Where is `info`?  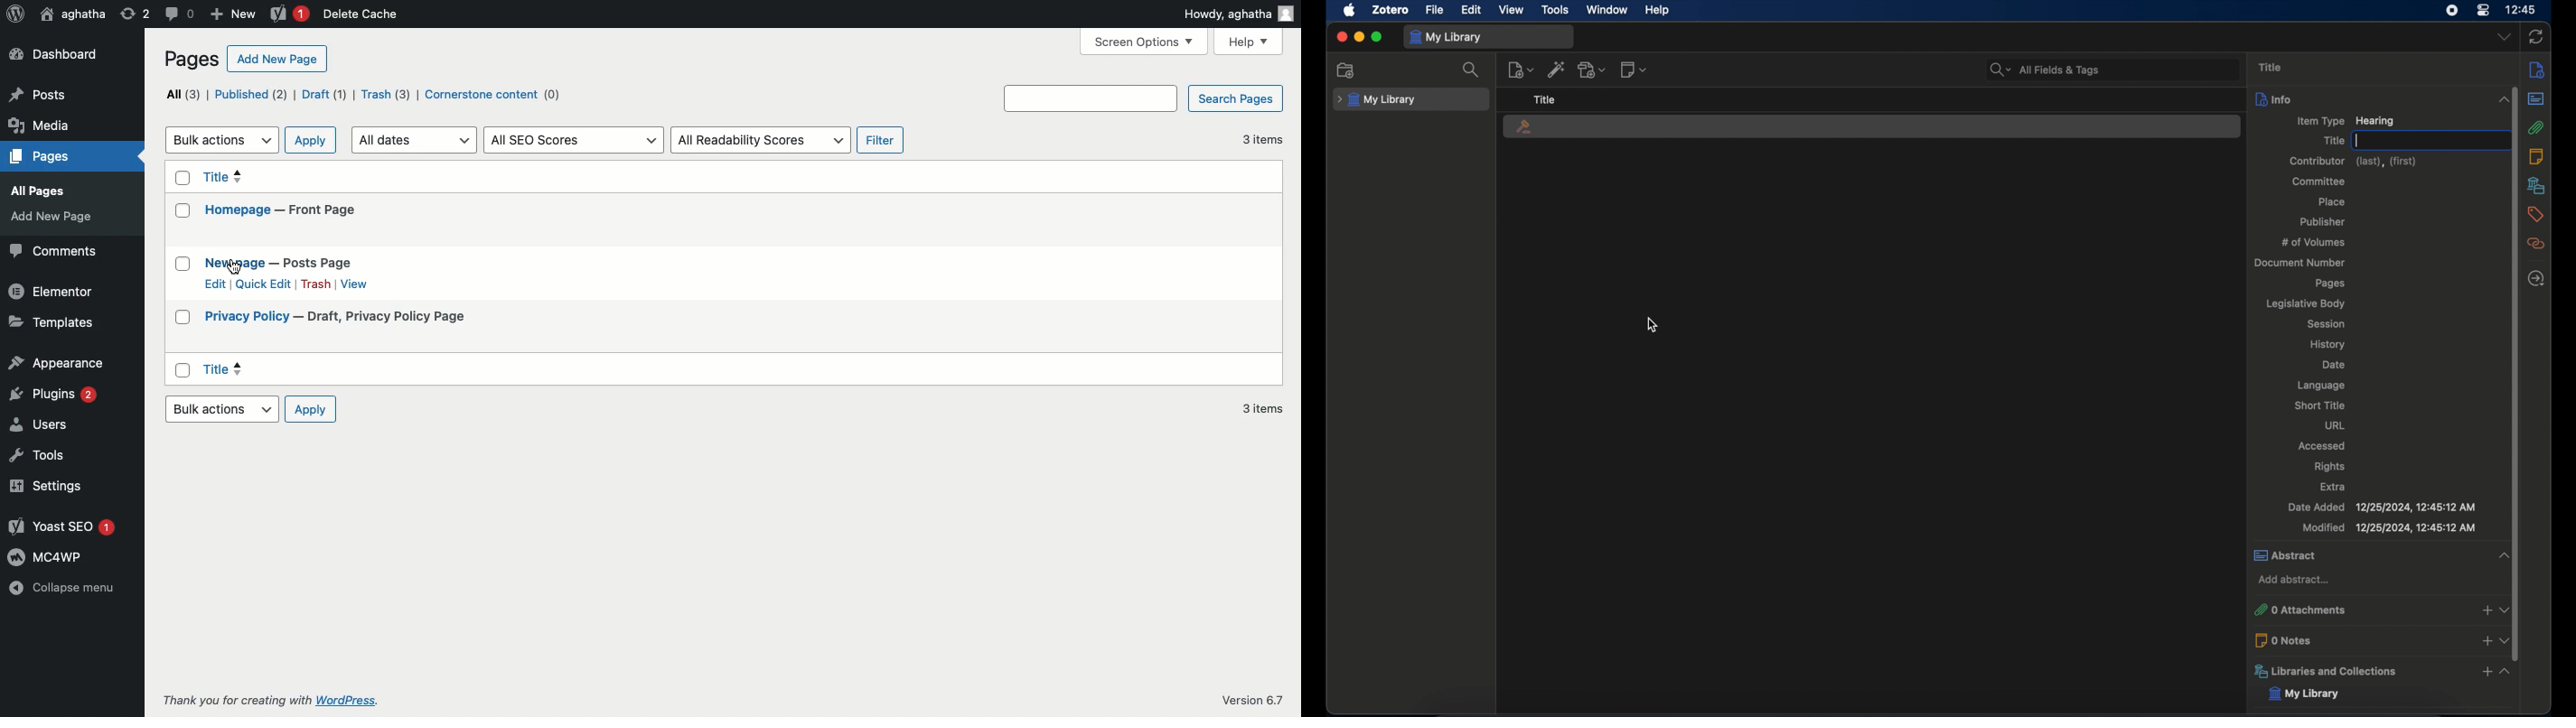
info is located at coordinates (2383, 99).